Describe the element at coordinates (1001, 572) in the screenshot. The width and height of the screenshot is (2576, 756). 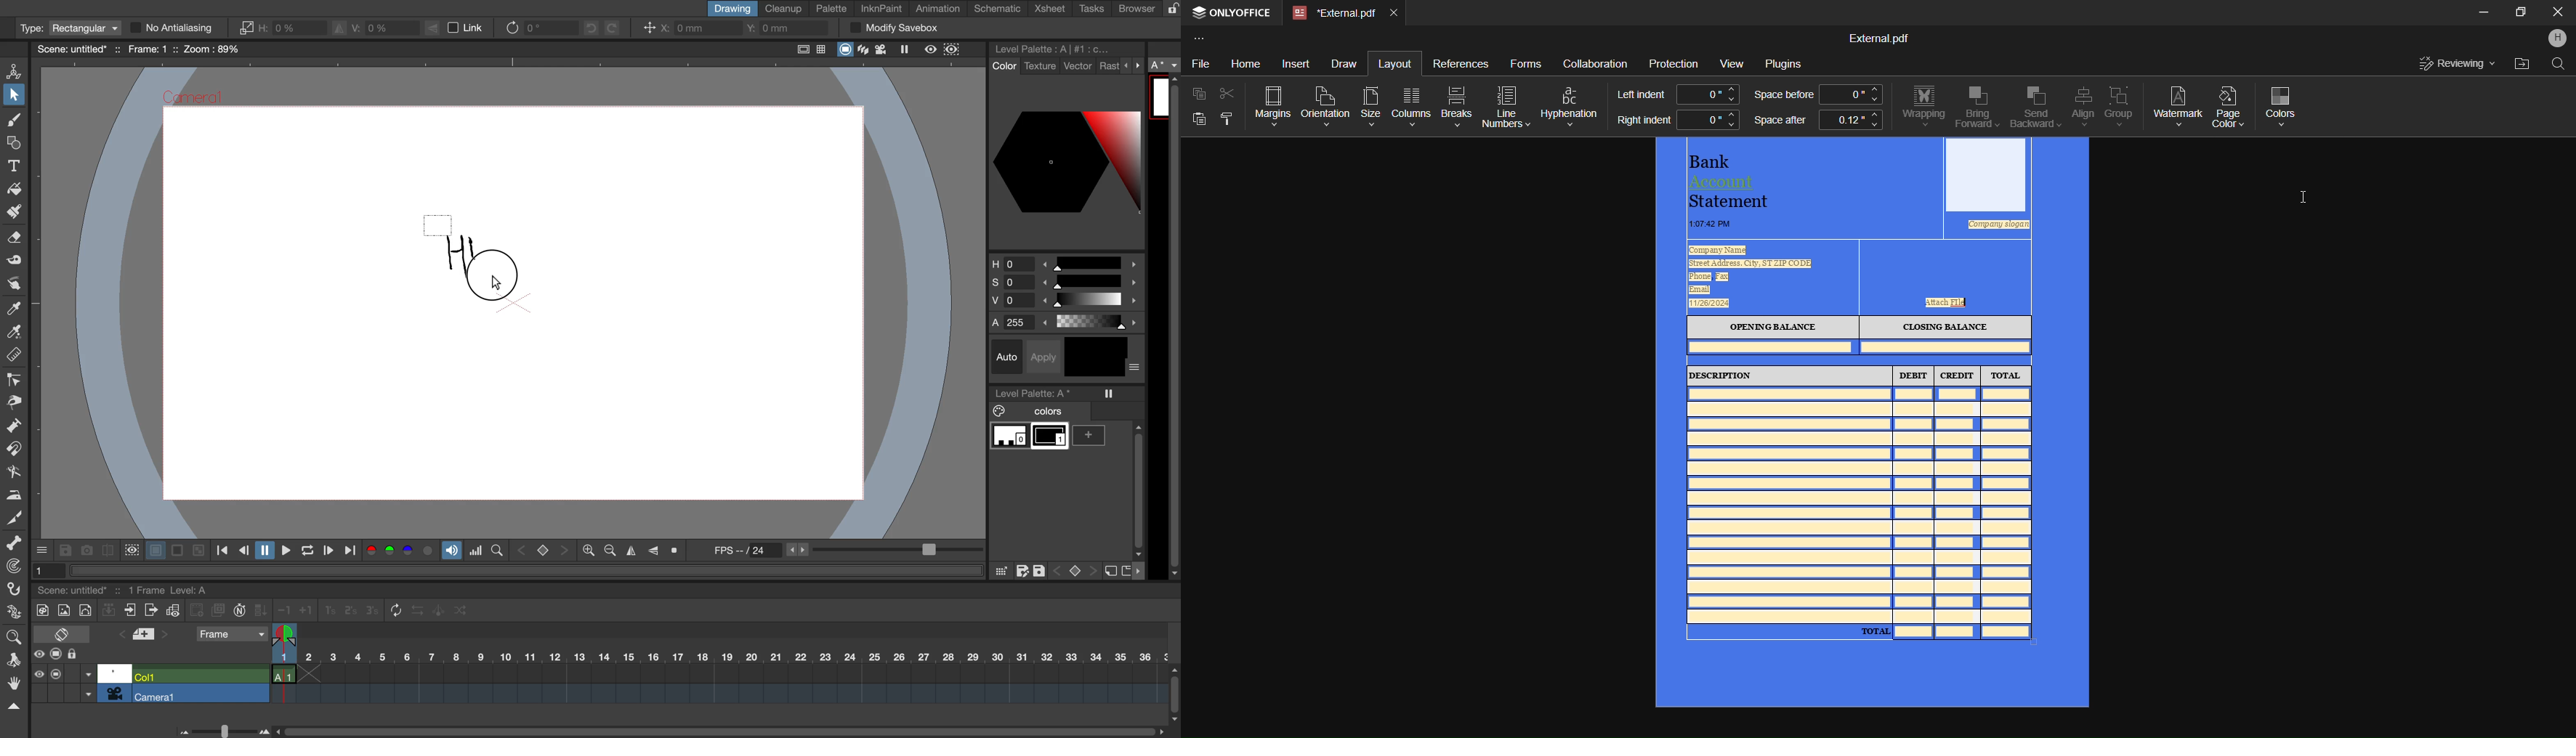
I see `click and drag color palaette` at that location.